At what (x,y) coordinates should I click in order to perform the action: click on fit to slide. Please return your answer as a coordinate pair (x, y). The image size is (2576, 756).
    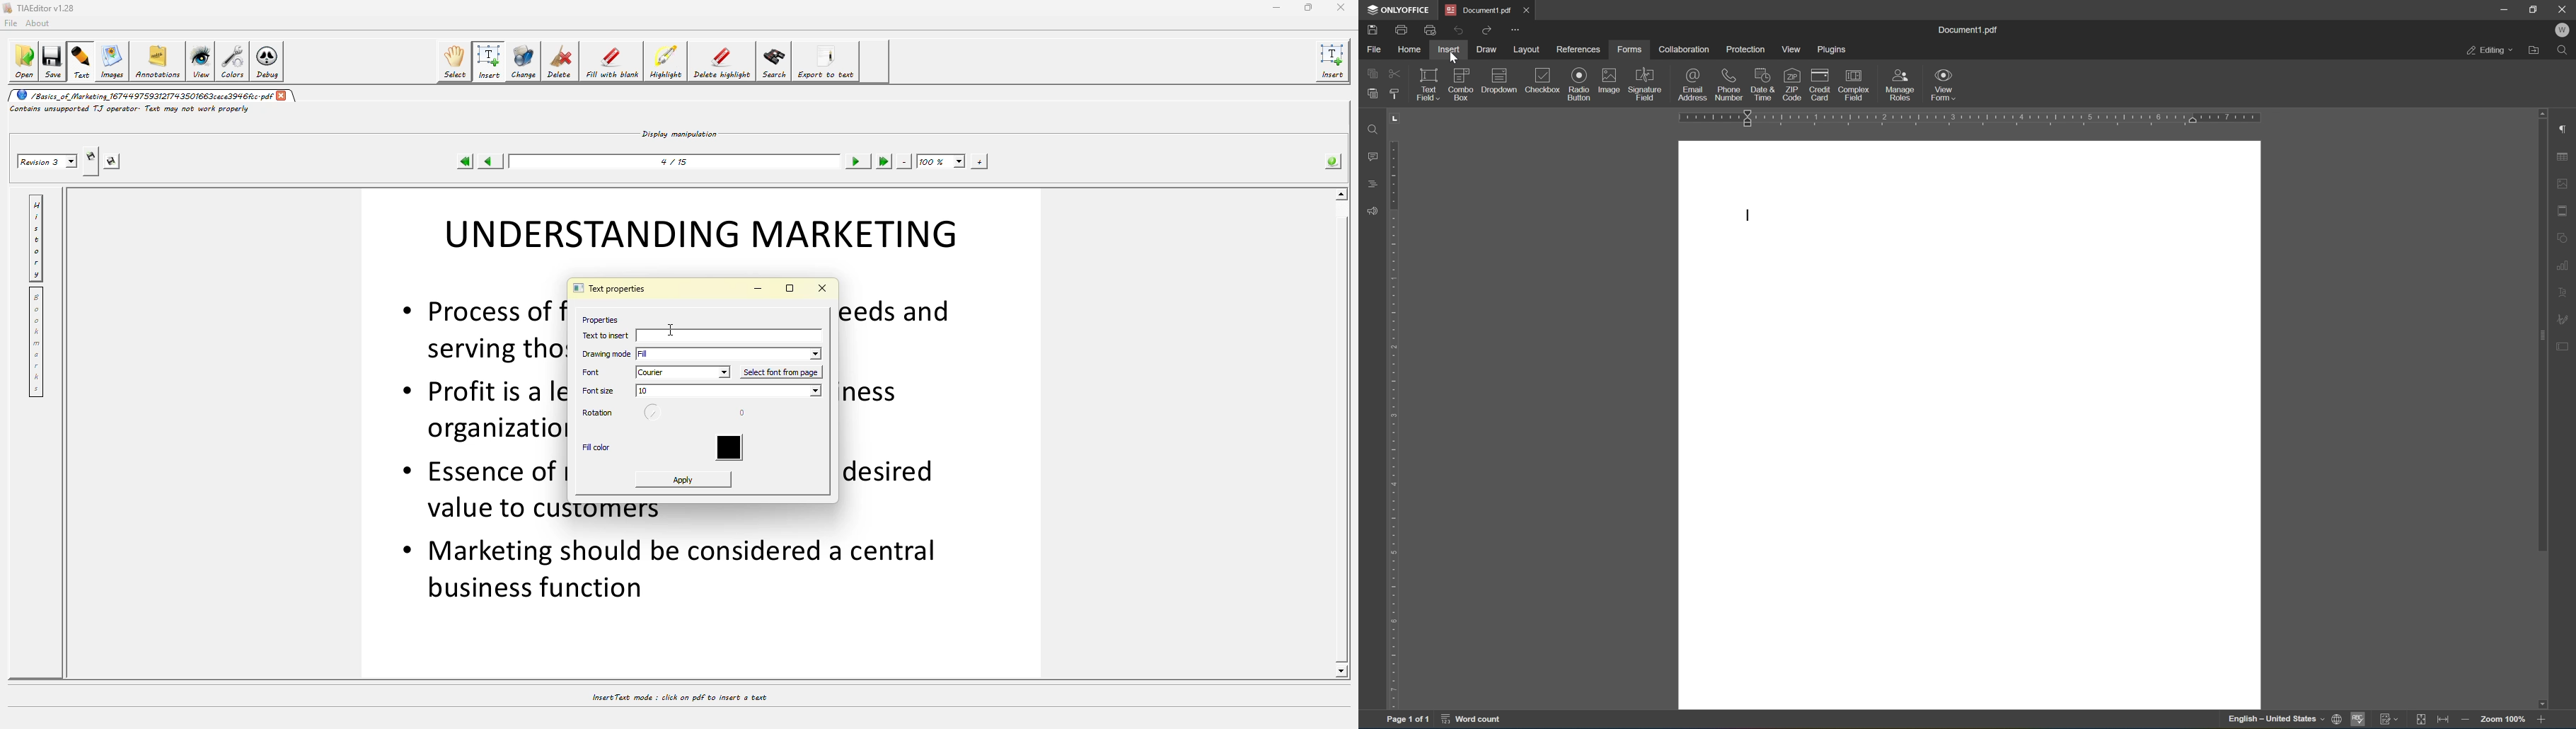
    Looking at the image, I should click on (2420, 720).